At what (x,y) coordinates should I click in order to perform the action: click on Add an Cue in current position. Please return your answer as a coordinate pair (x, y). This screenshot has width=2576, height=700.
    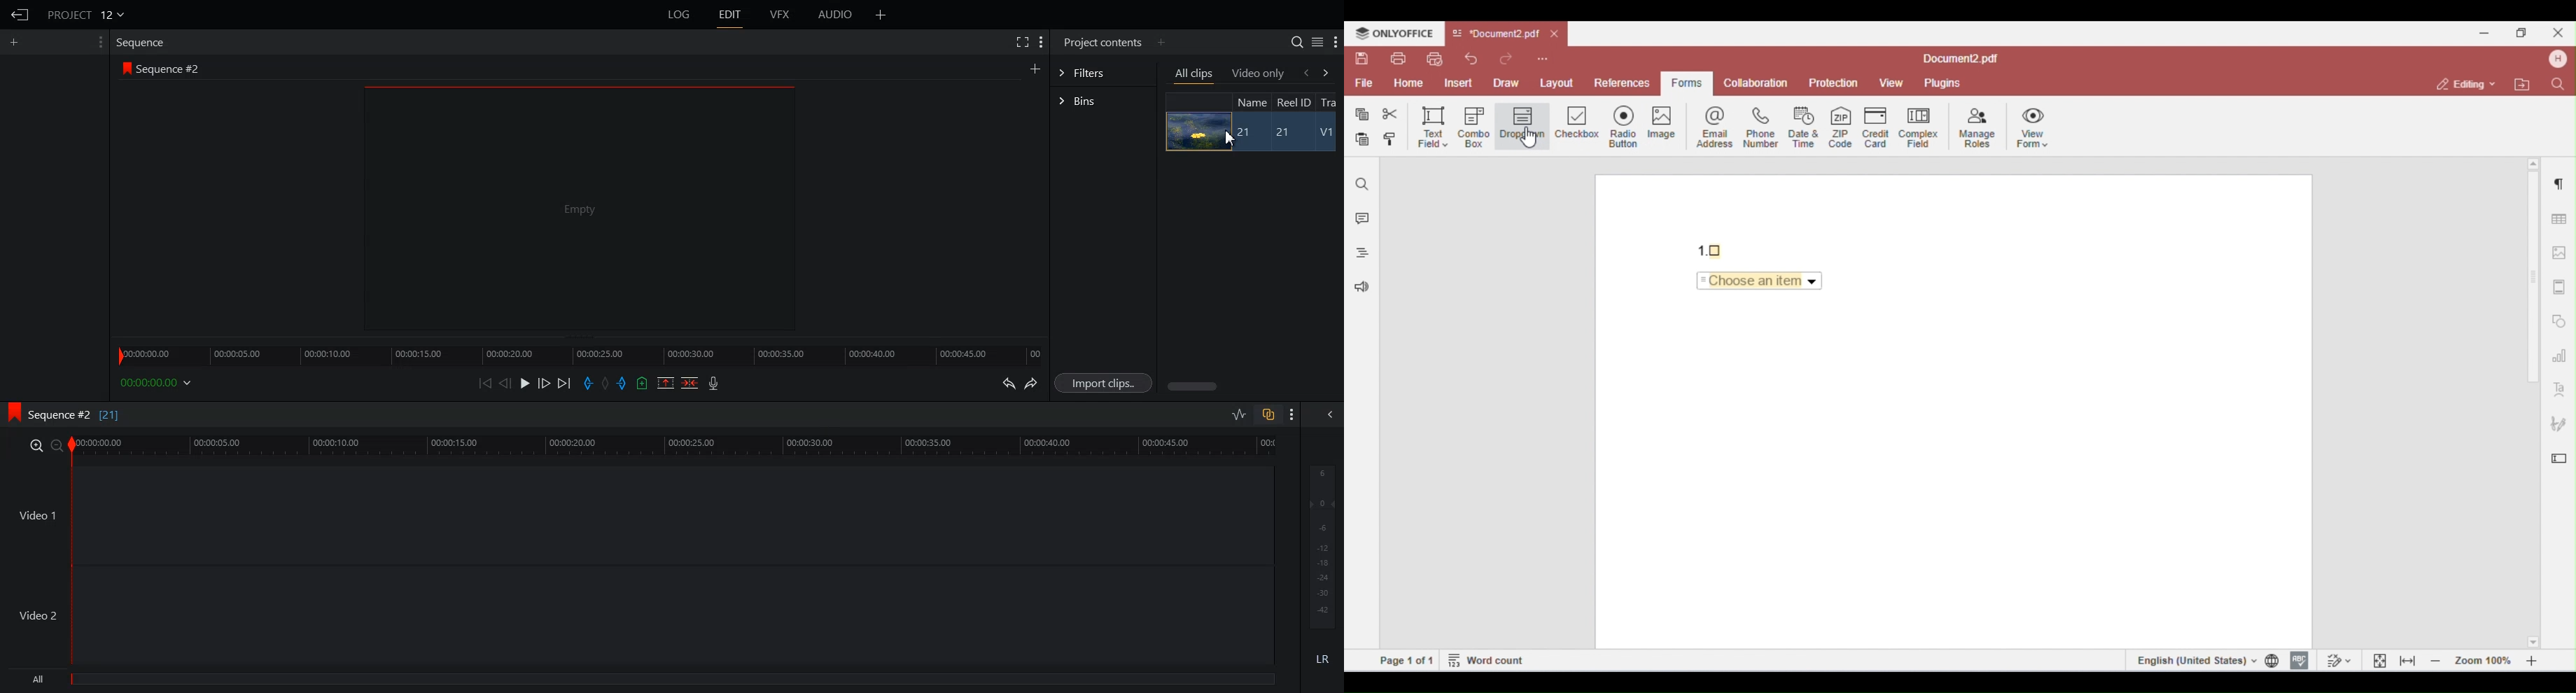
    Looking at the image, I should click on (643, 383).